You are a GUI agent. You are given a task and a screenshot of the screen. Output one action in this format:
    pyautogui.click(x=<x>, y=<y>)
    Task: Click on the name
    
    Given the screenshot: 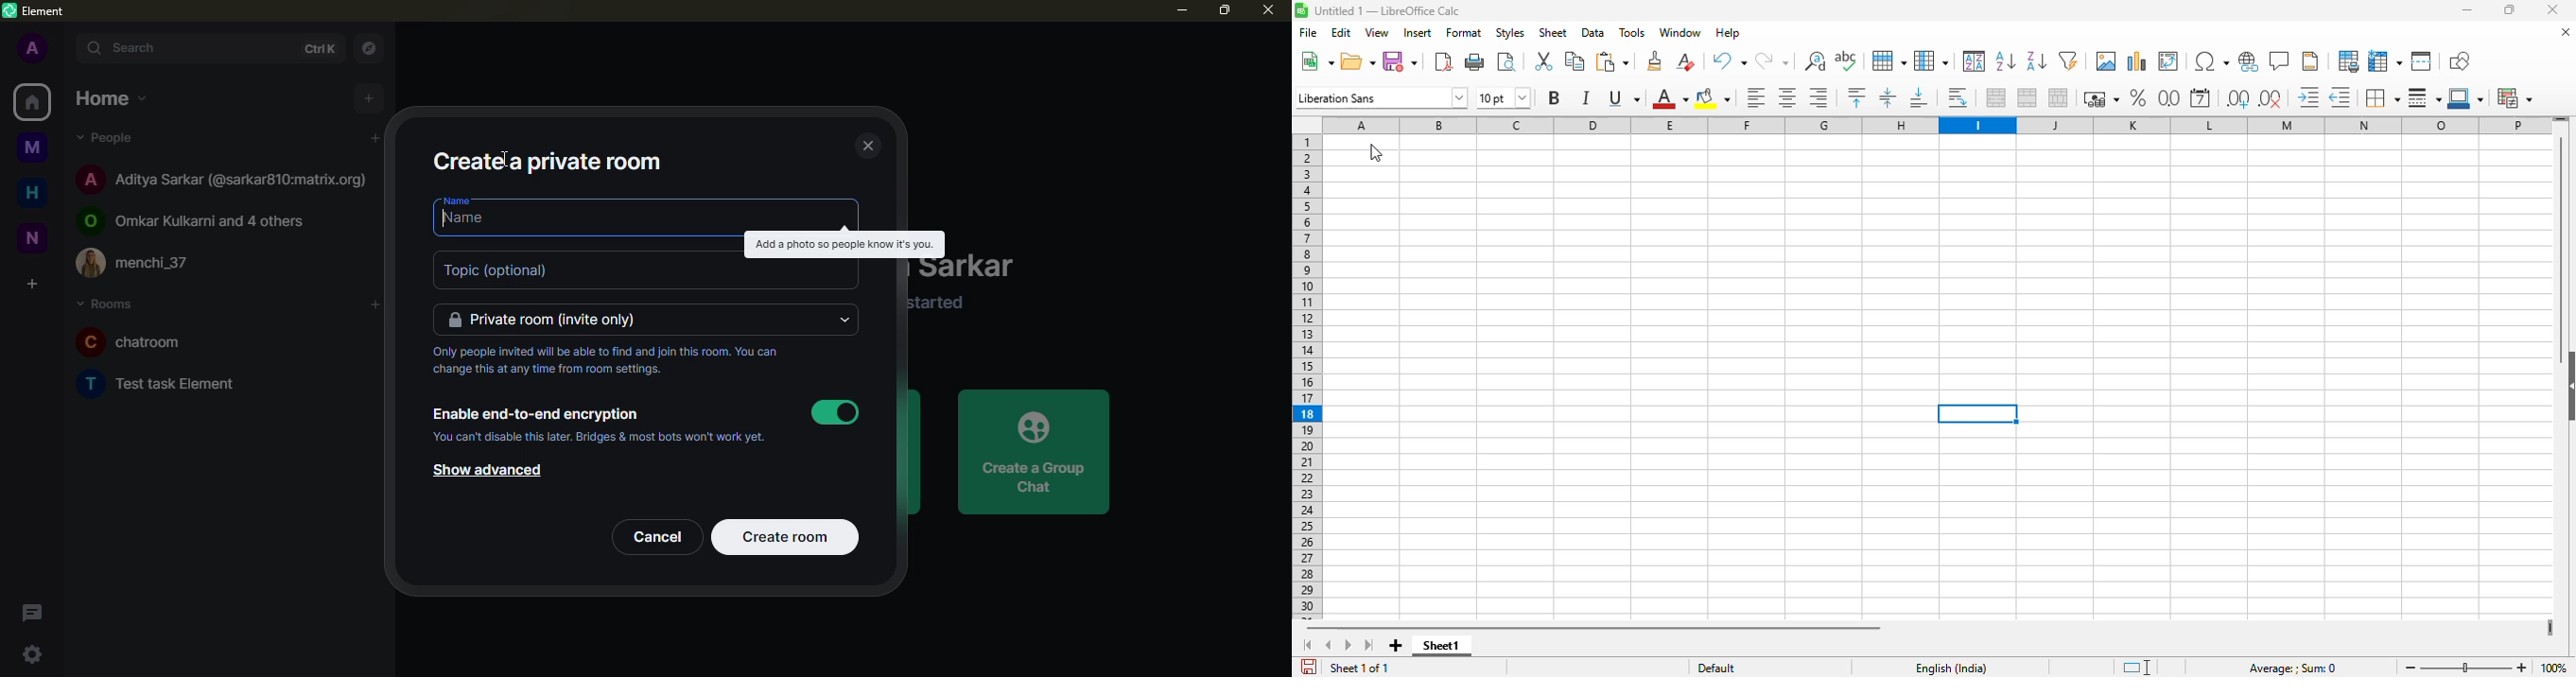 What is the action you would take?
    pyautogui.click(x=457, y=201)
    